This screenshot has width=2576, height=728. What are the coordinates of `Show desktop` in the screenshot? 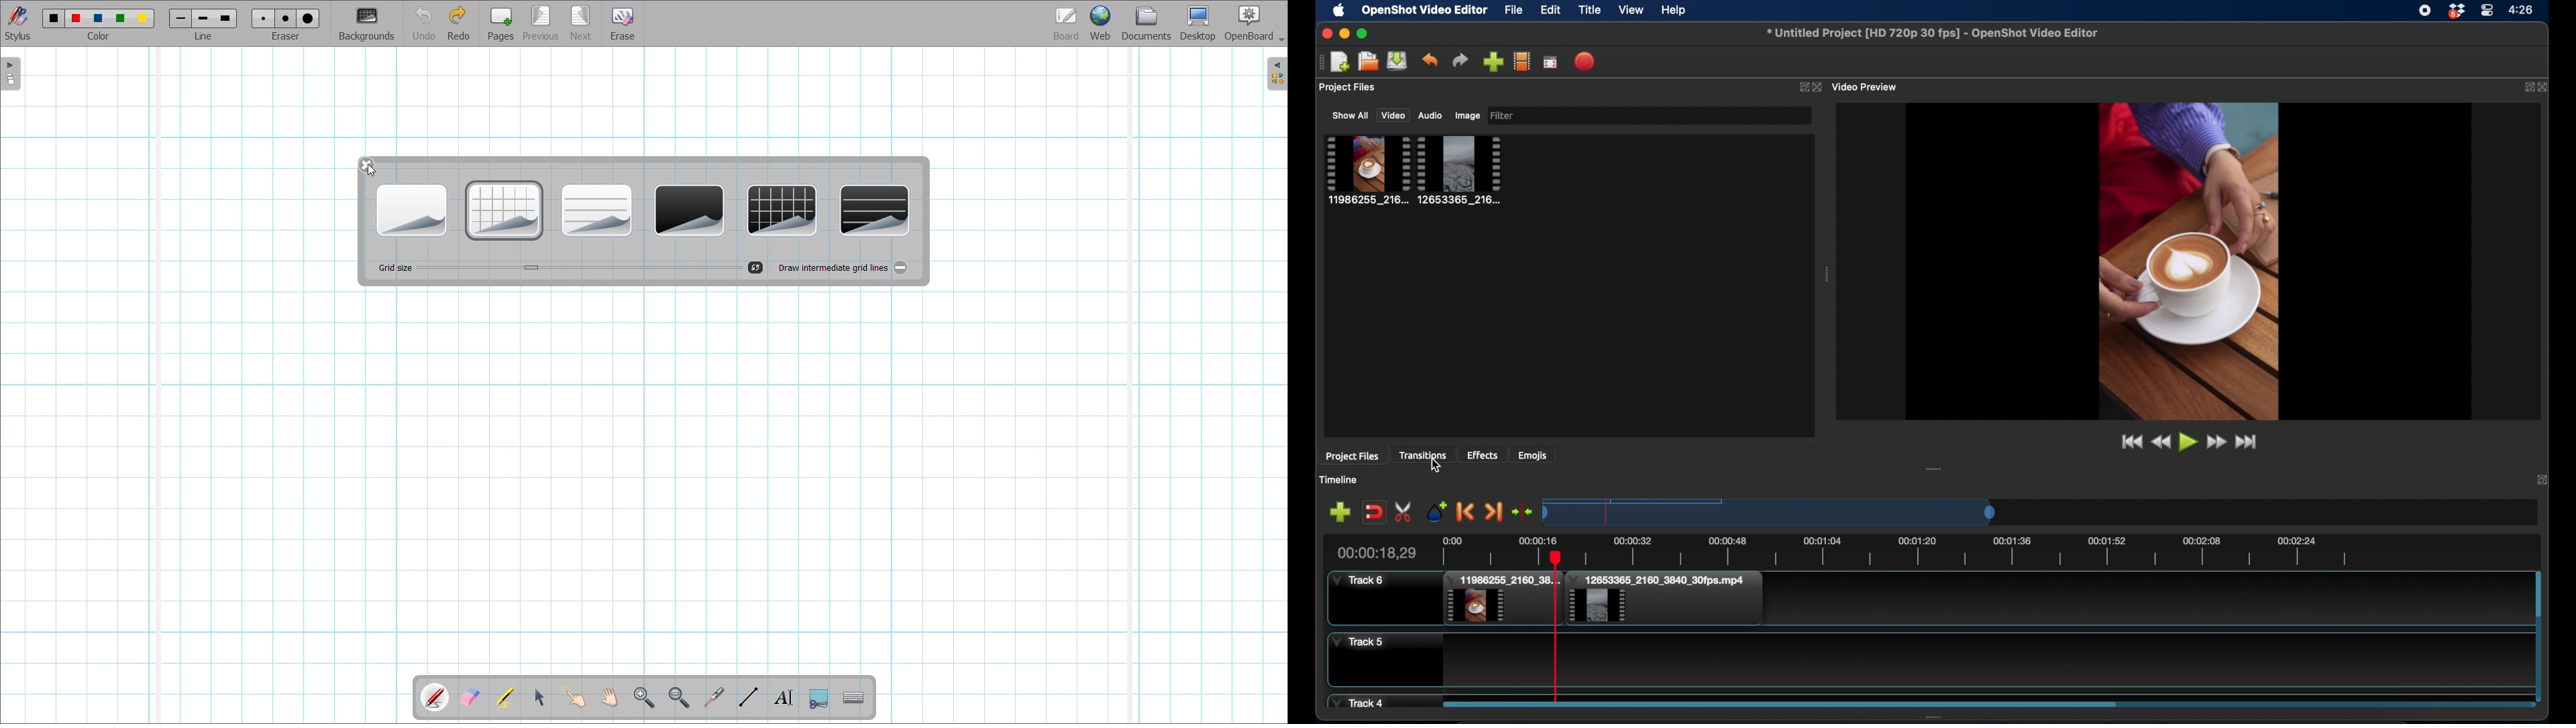 It's located at (1198, 23).